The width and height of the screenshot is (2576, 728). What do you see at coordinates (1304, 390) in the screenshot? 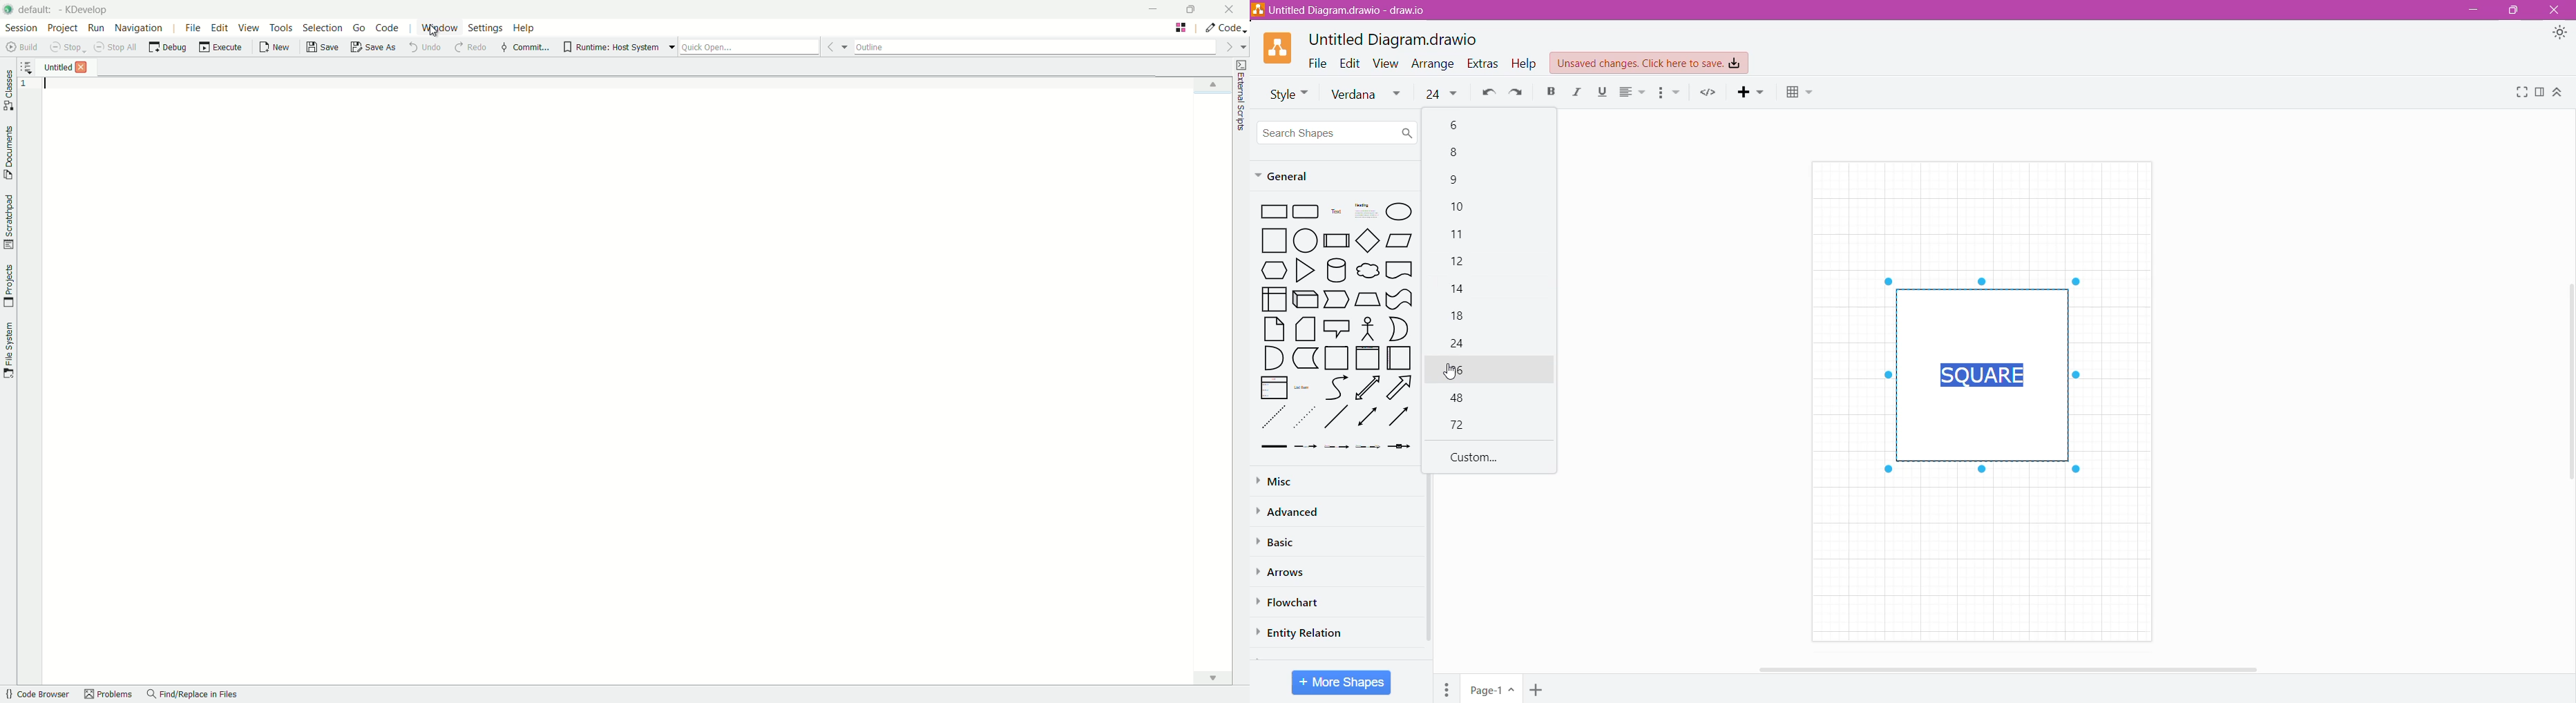
I see `List Item` at bounding box center [1304, 390].